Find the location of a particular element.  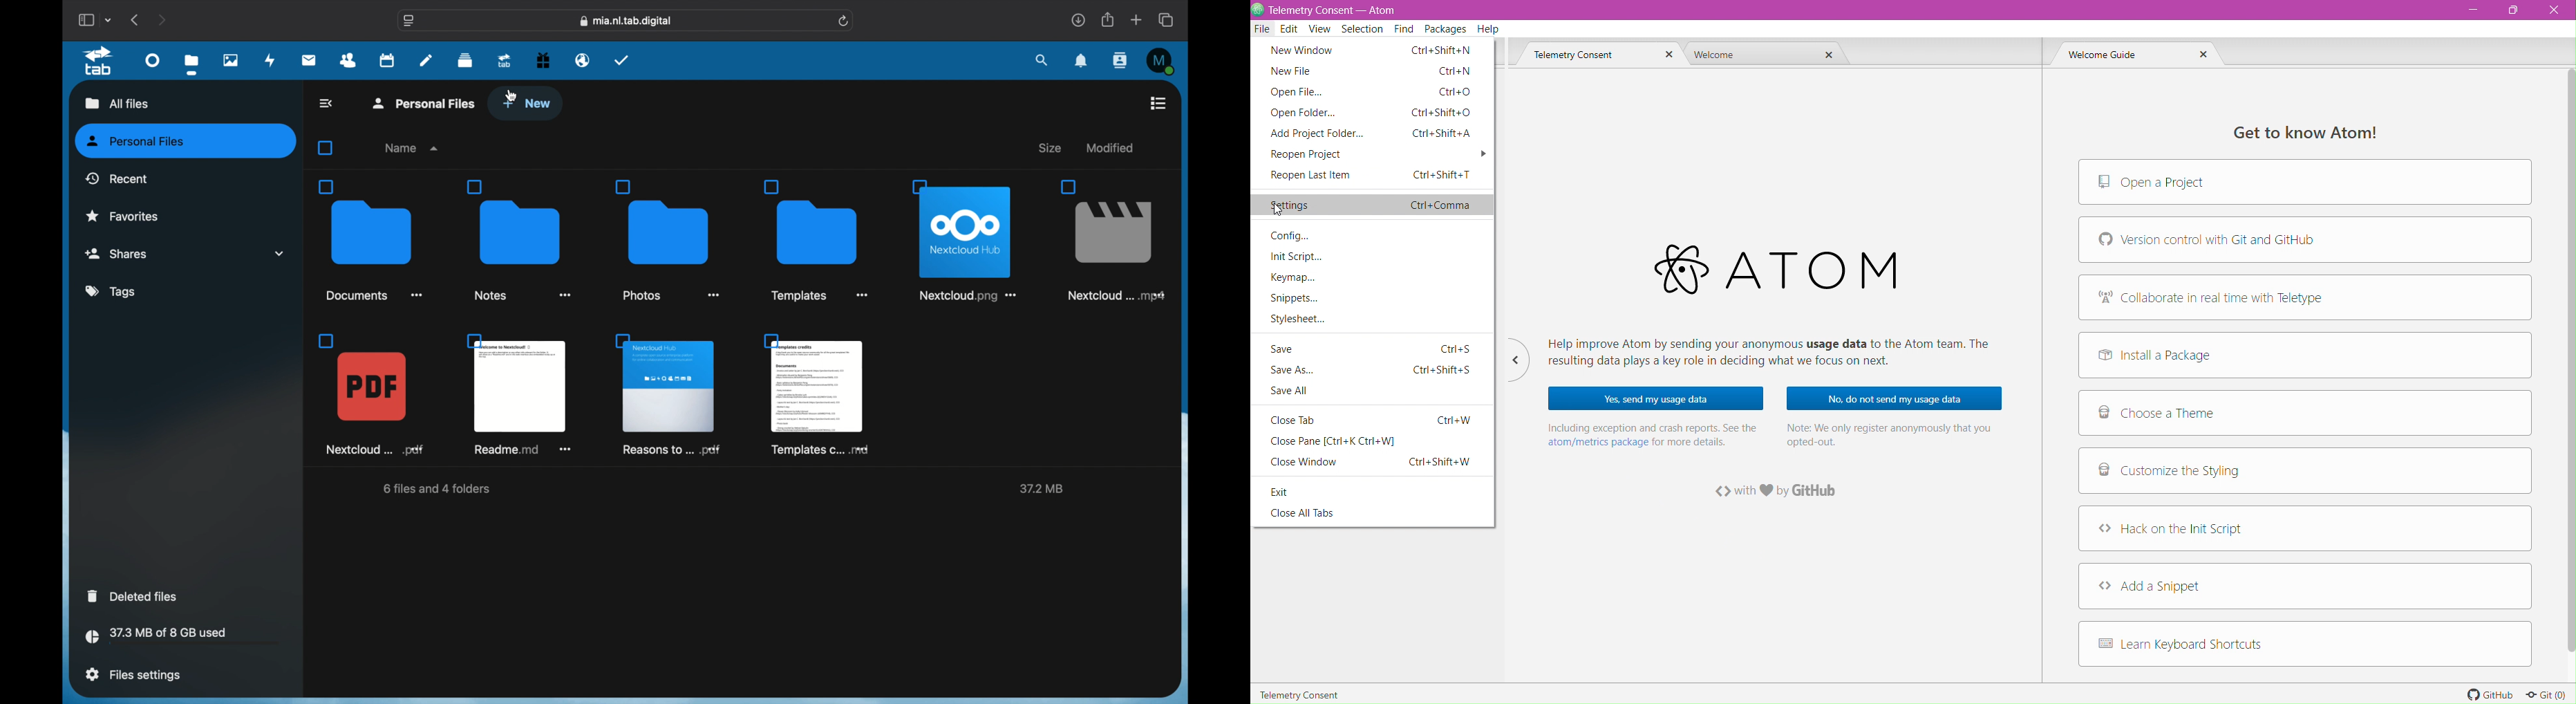

View is located at coordinates (1319, 30).